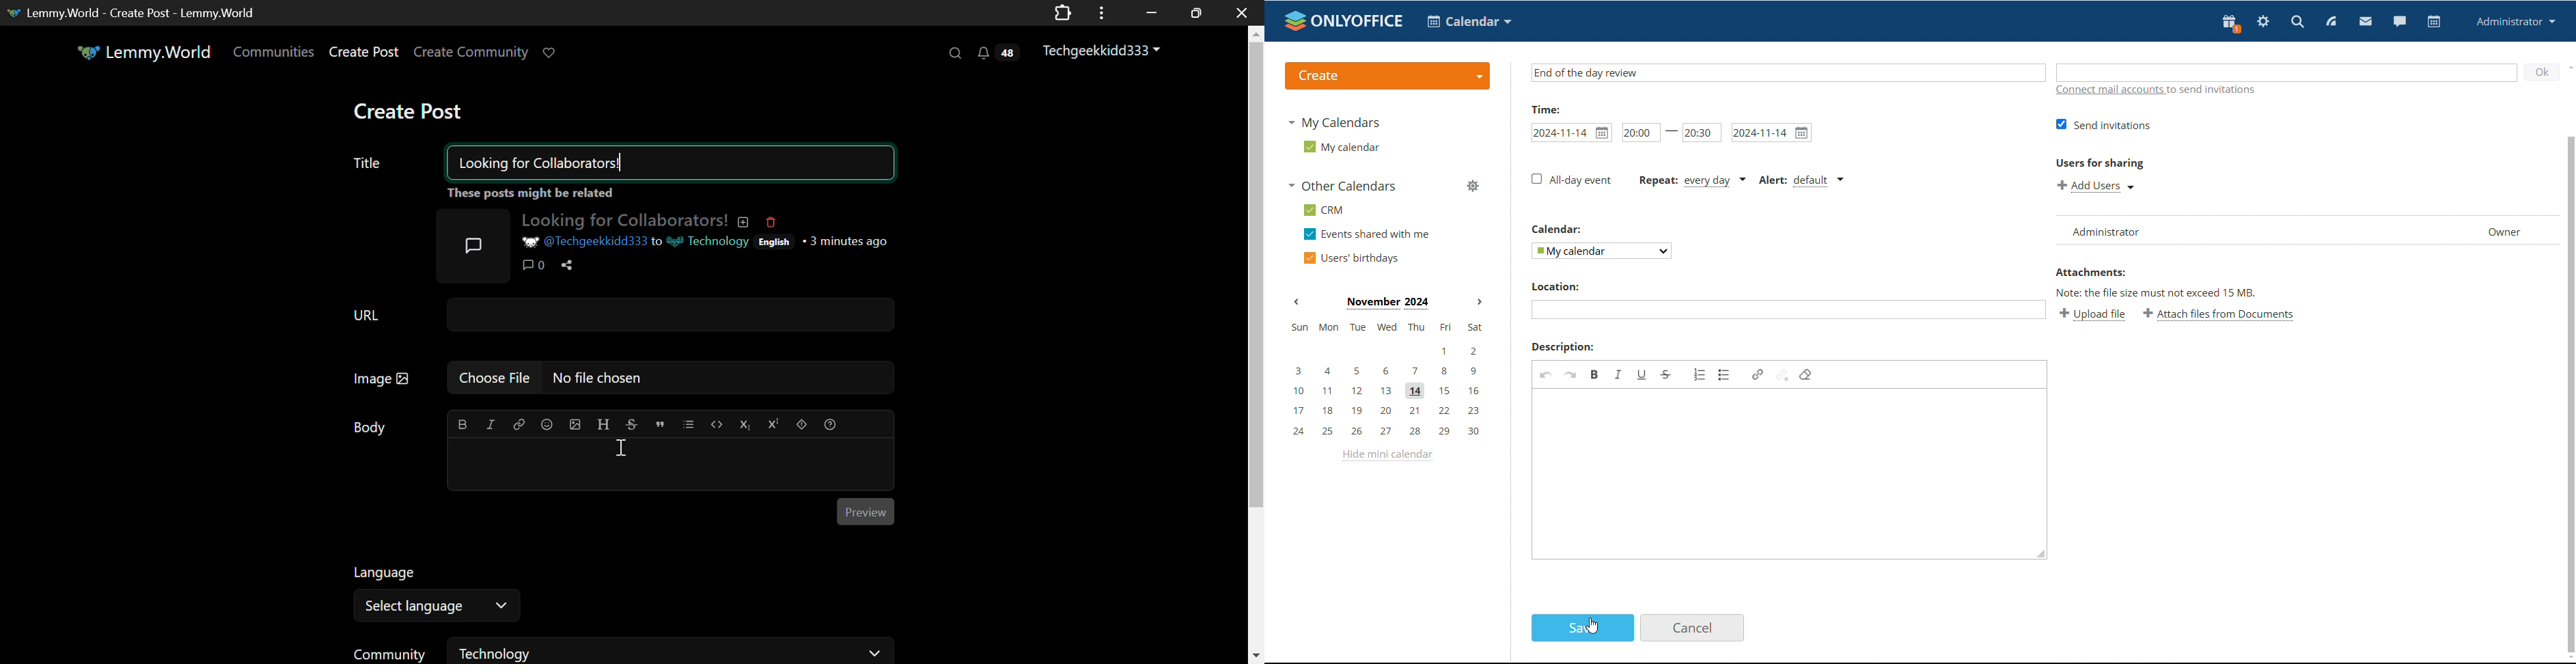 The image size is (2576, 672). Describe the element at coordinates (1350, 258) in the screenshot. I see `users' birthdays` at that location.